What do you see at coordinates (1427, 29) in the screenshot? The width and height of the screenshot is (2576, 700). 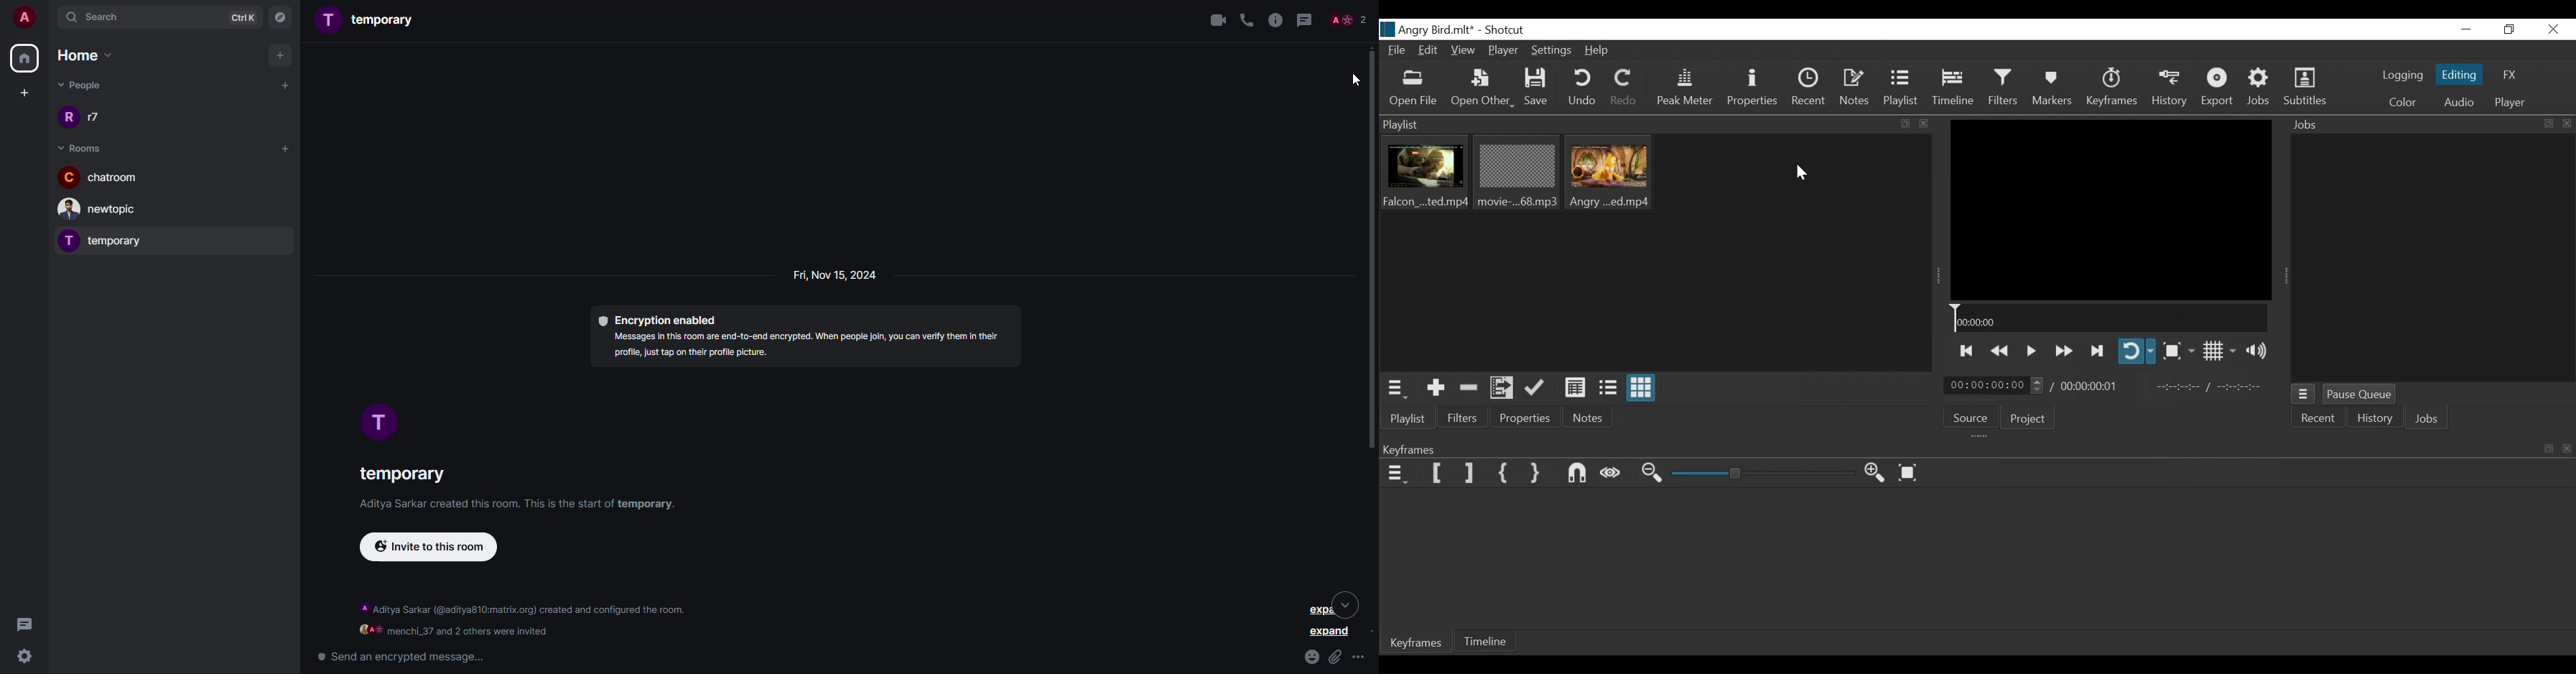 I see `File Name` at bounding box center [1427, 29].